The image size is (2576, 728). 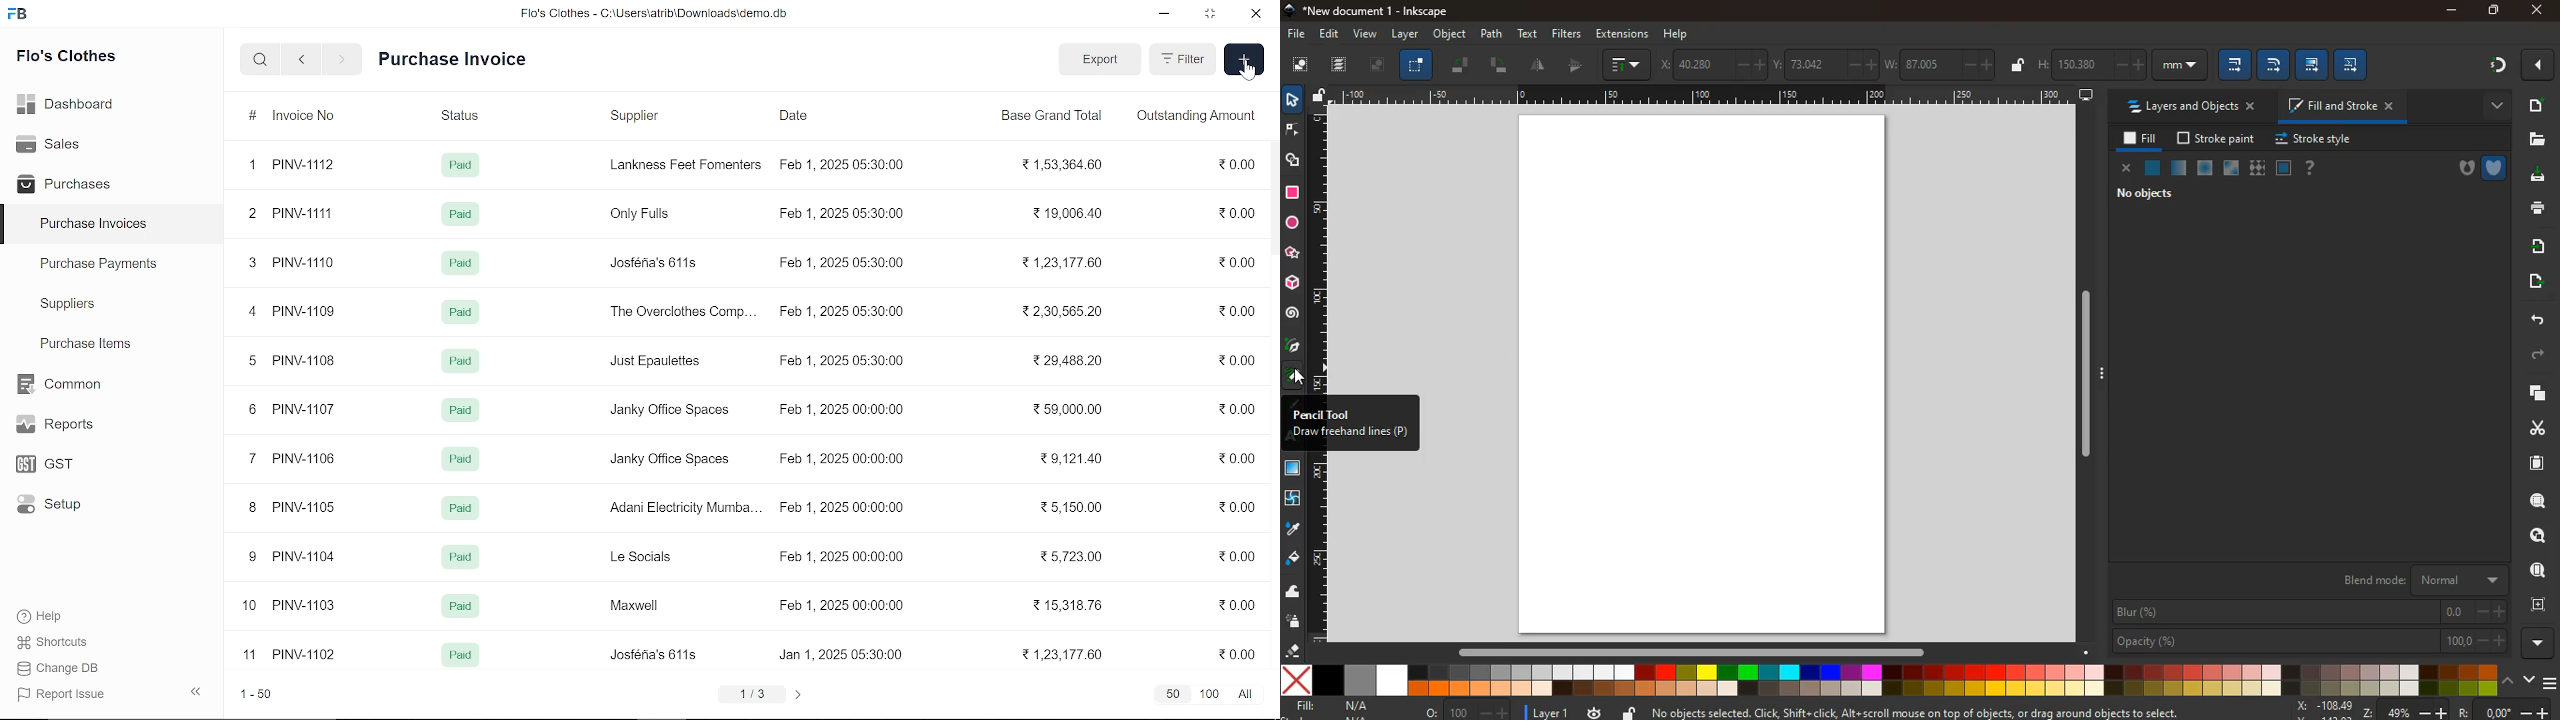 What do you see at coordinates (1406, 34) in the screenshot?
I see `layer` at bounding box center [1406, 34].